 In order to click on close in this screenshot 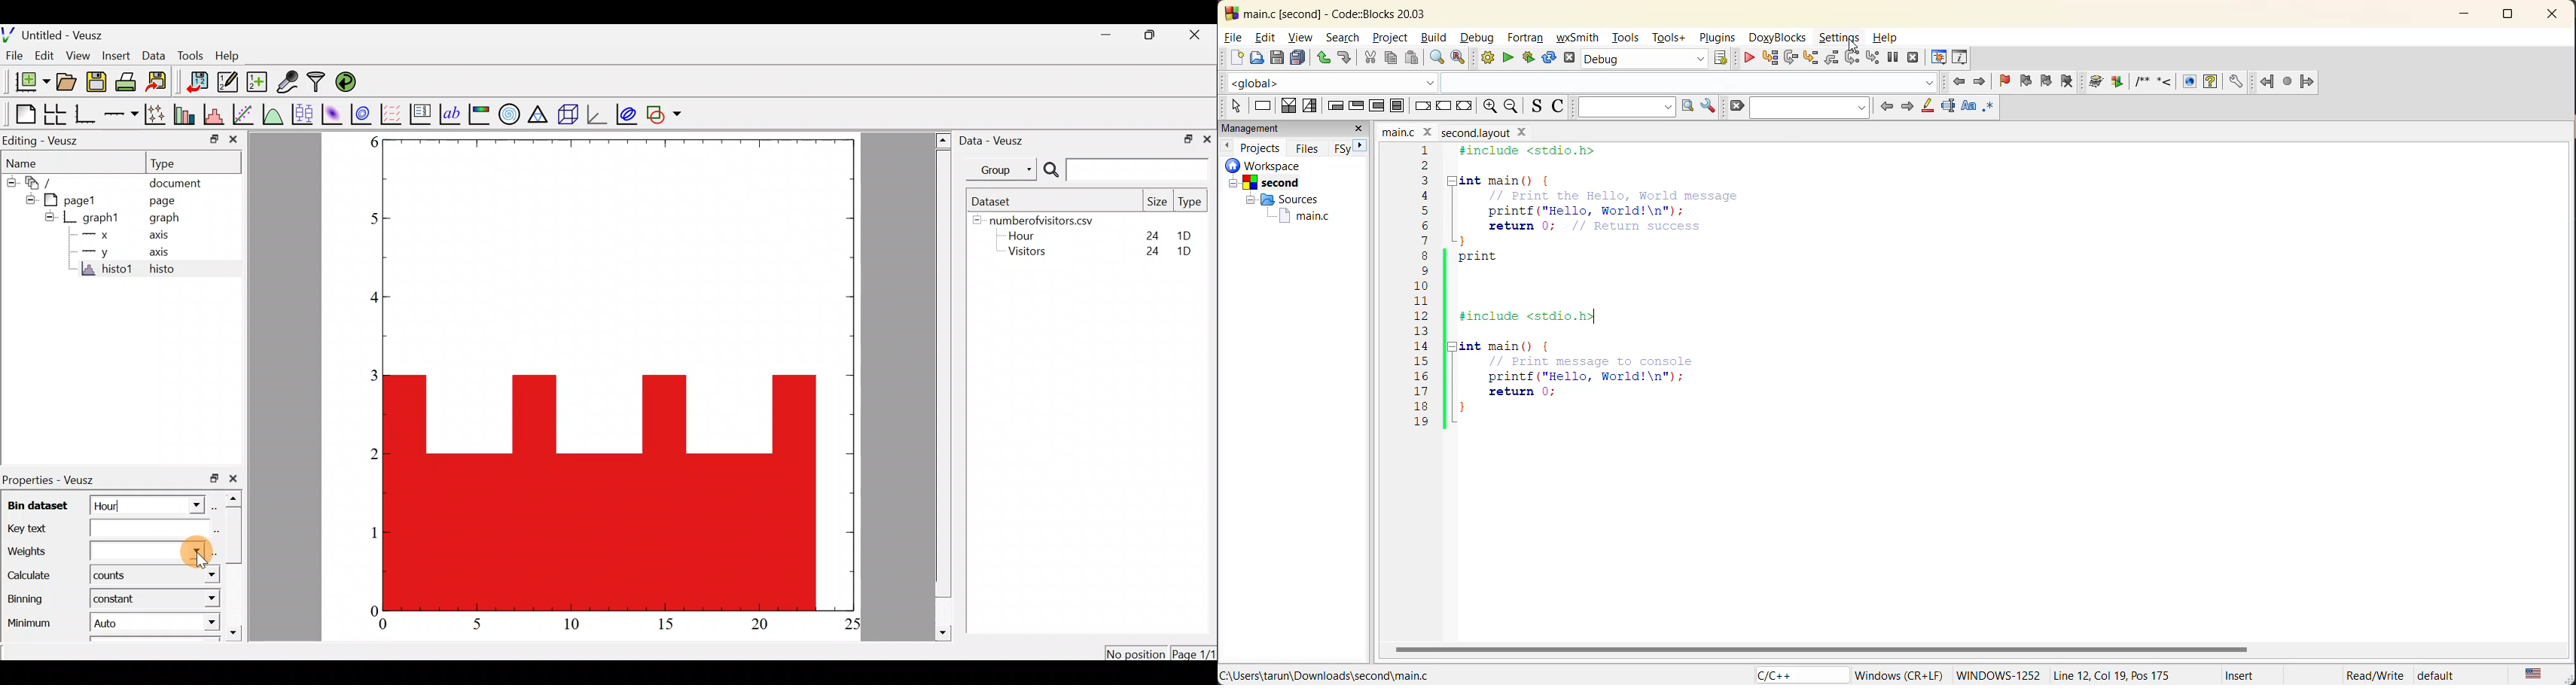, I will do `click(1358, 130)`.